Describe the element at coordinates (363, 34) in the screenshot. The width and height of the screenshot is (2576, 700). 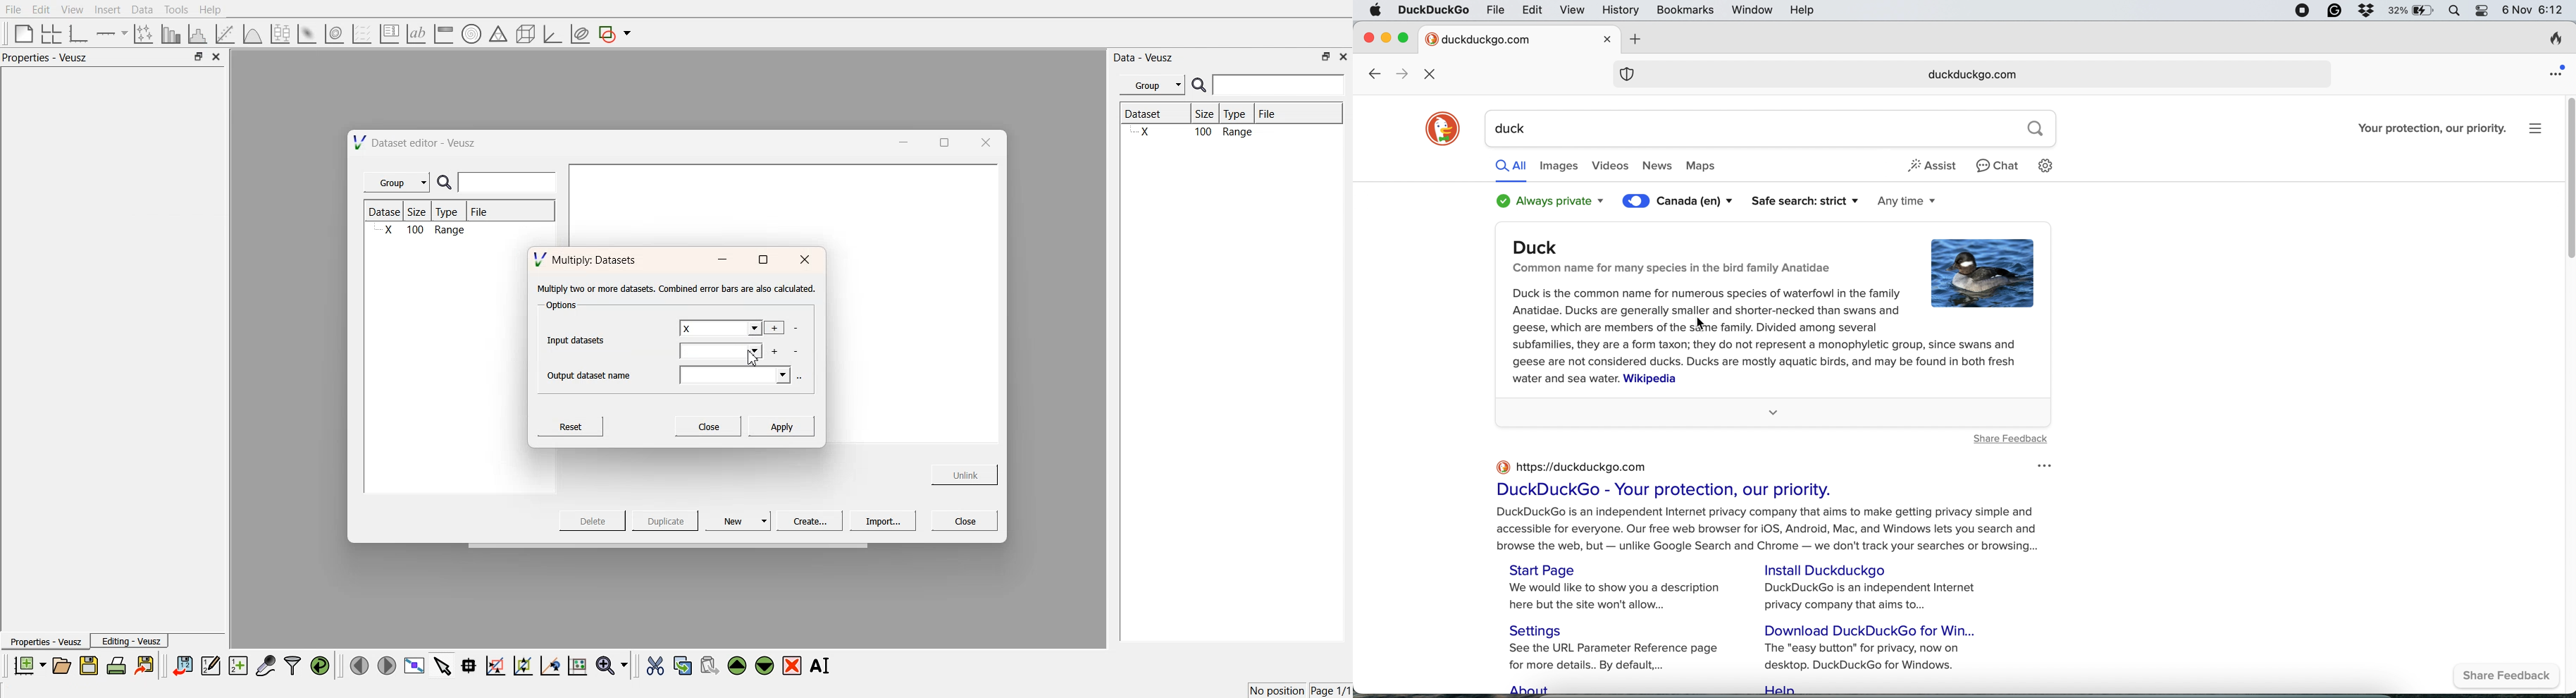
I see `plot a vector set` at that location.